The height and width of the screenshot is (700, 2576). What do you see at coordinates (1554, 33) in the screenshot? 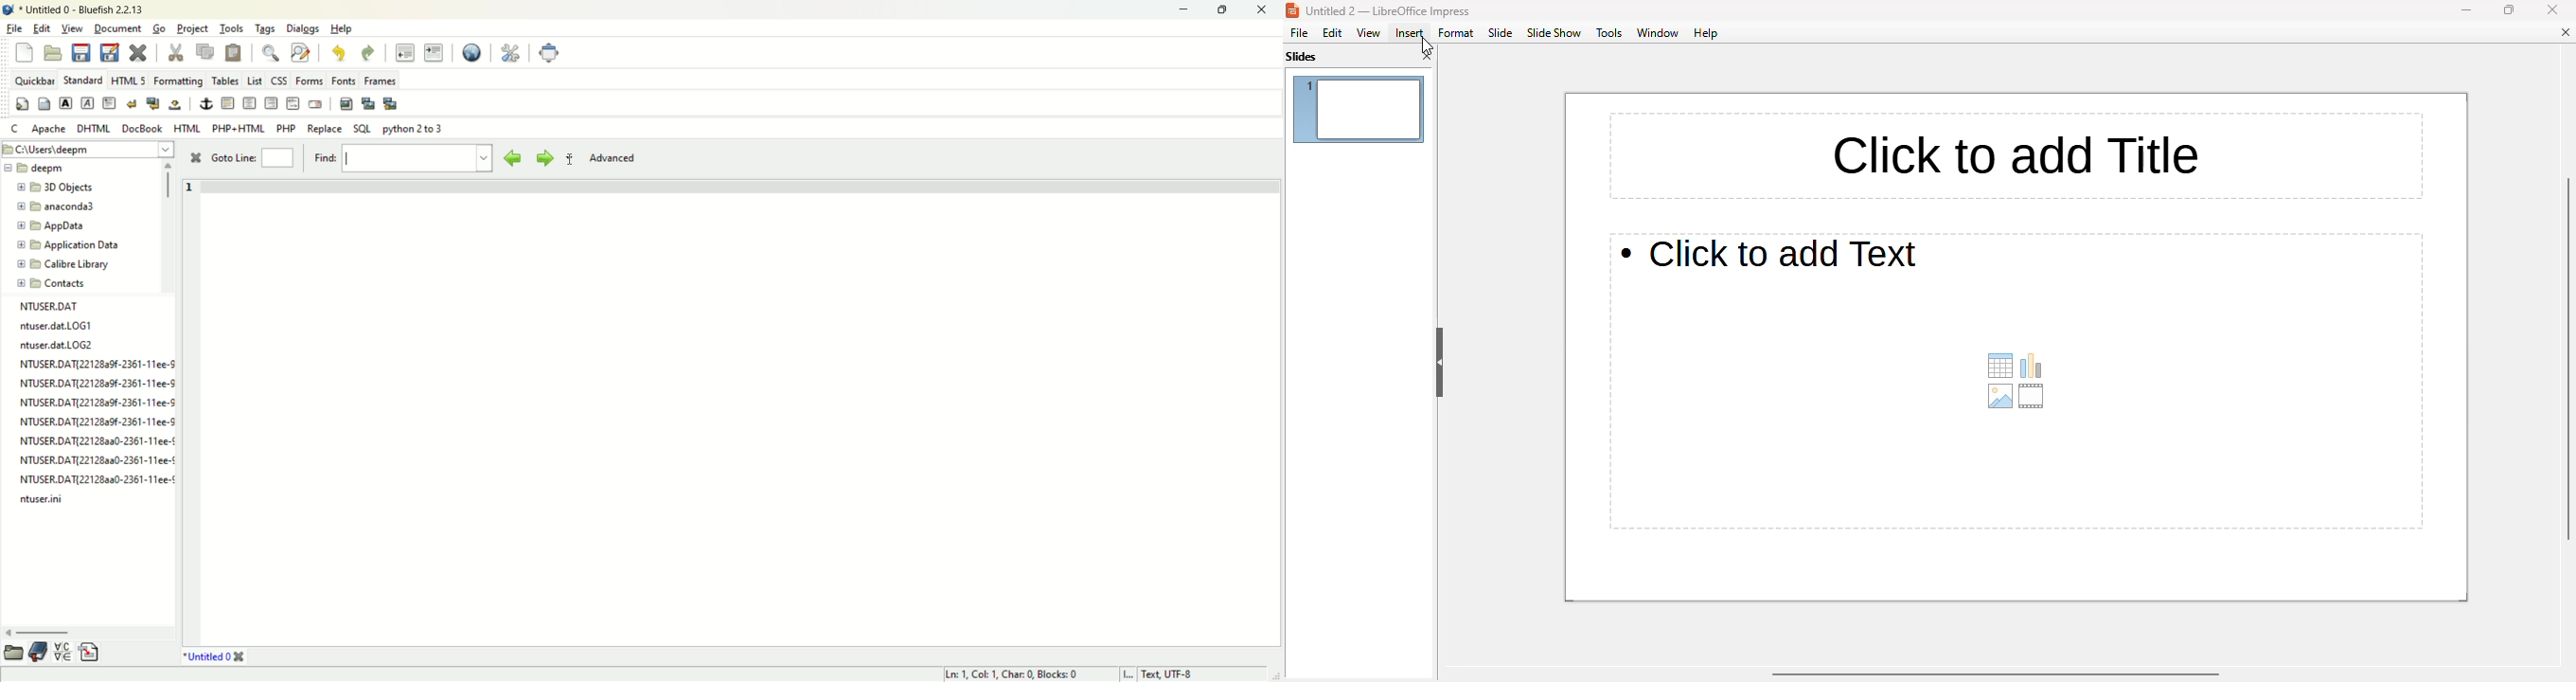
I see `slide show` at bounding box center [1554, 33].